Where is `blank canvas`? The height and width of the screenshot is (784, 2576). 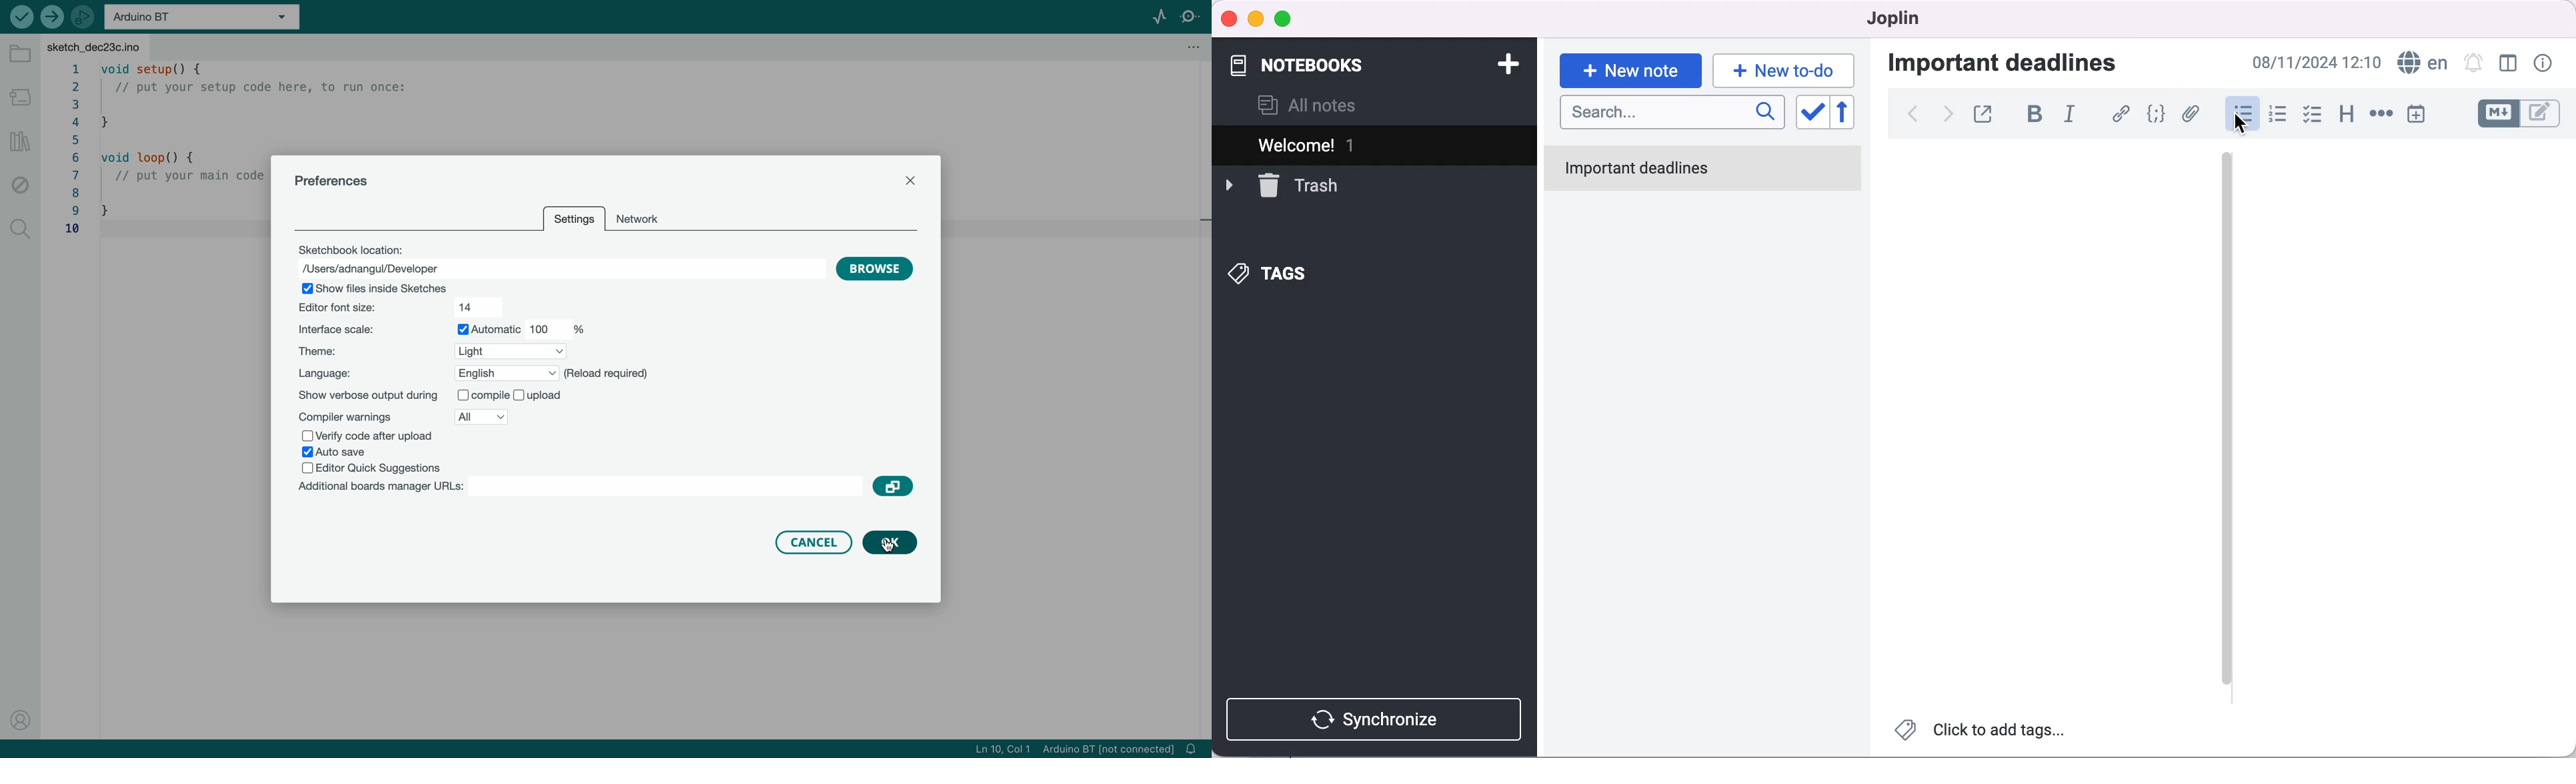
blank canvas is located at coordinates (2381, 428).